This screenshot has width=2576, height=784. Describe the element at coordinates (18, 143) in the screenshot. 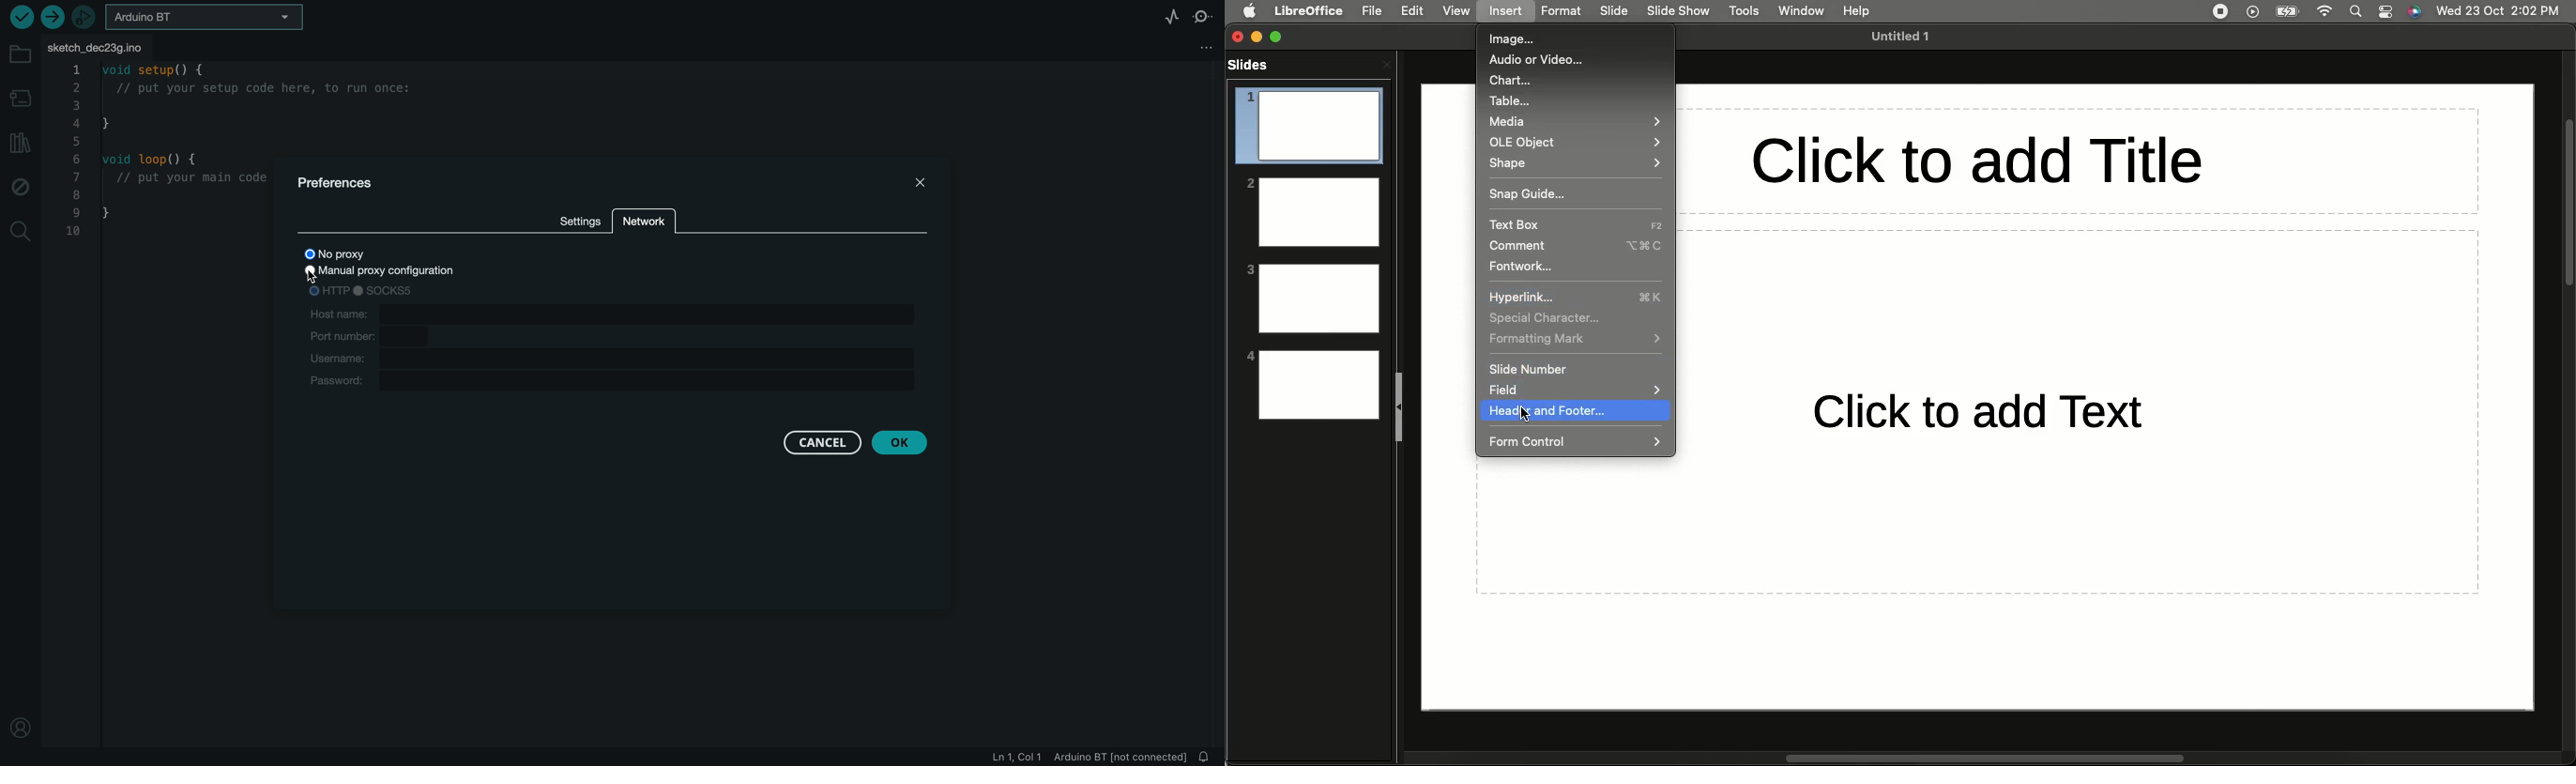

I see `library manager` at that location.